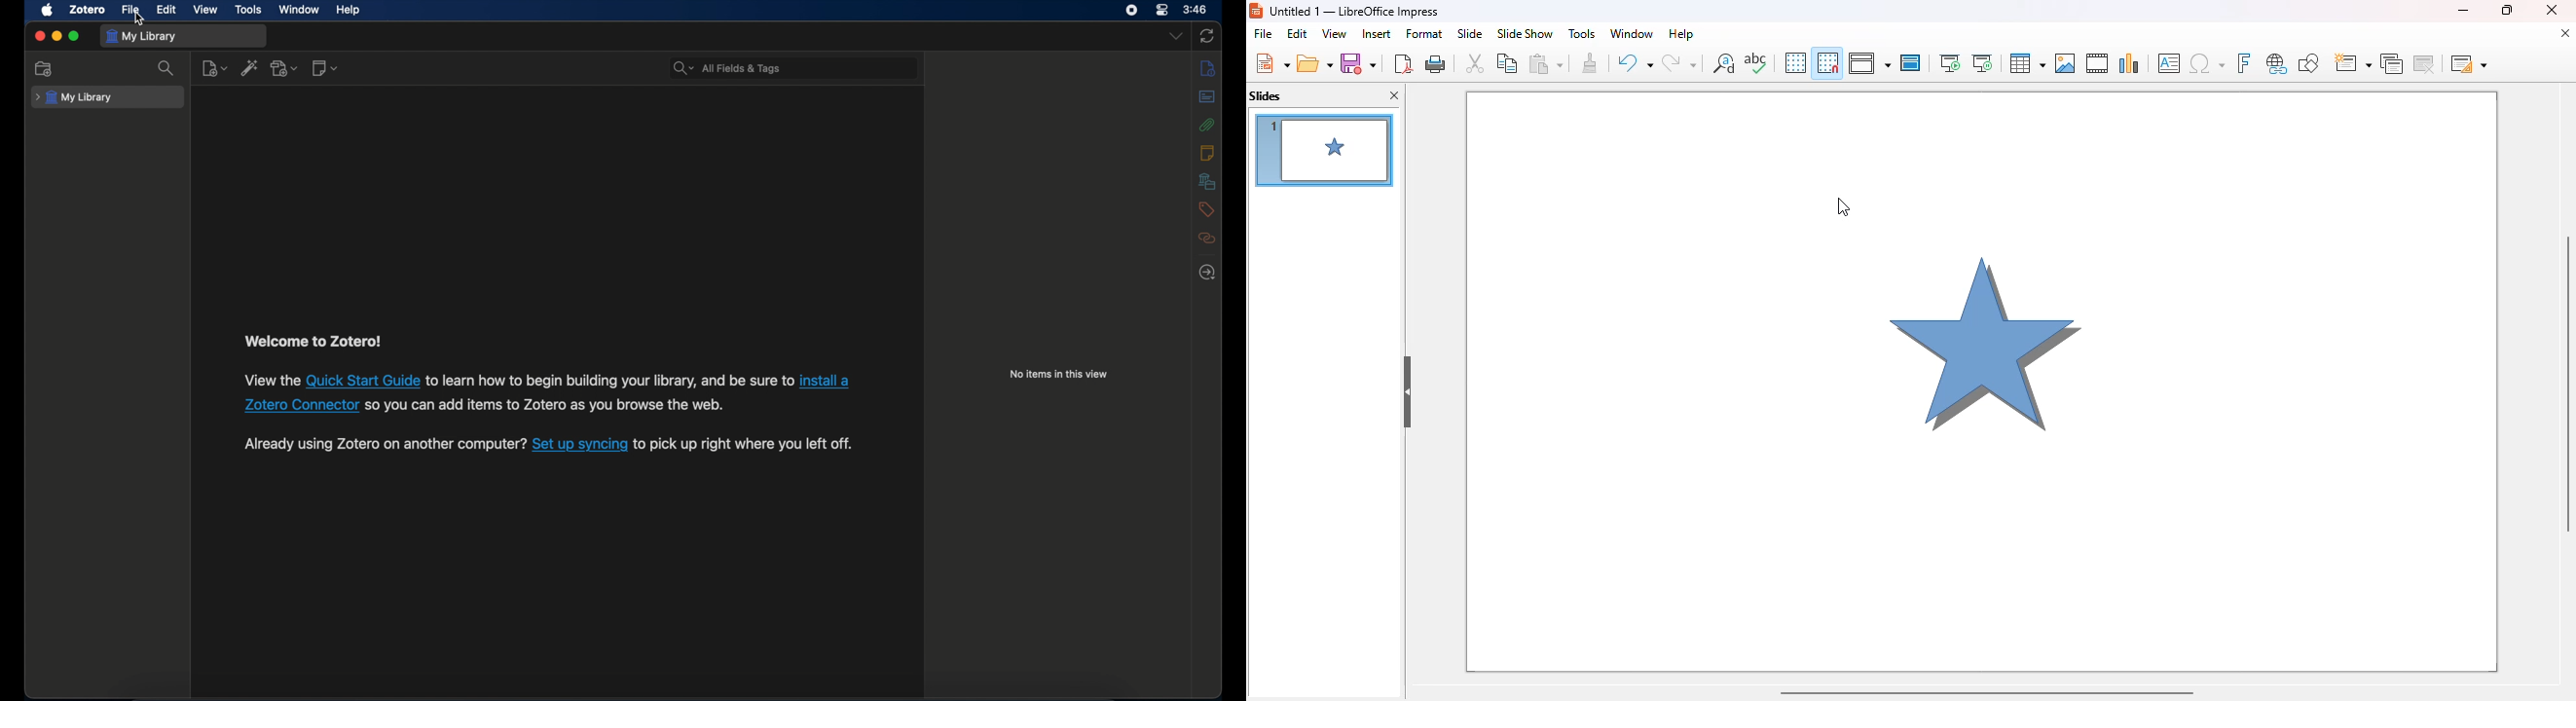 Image resolution: width=2576 pixels, height=728 pixels. Describe the element at coordinates (1207, 97) in the screenshot. I see `abstract` at that location.